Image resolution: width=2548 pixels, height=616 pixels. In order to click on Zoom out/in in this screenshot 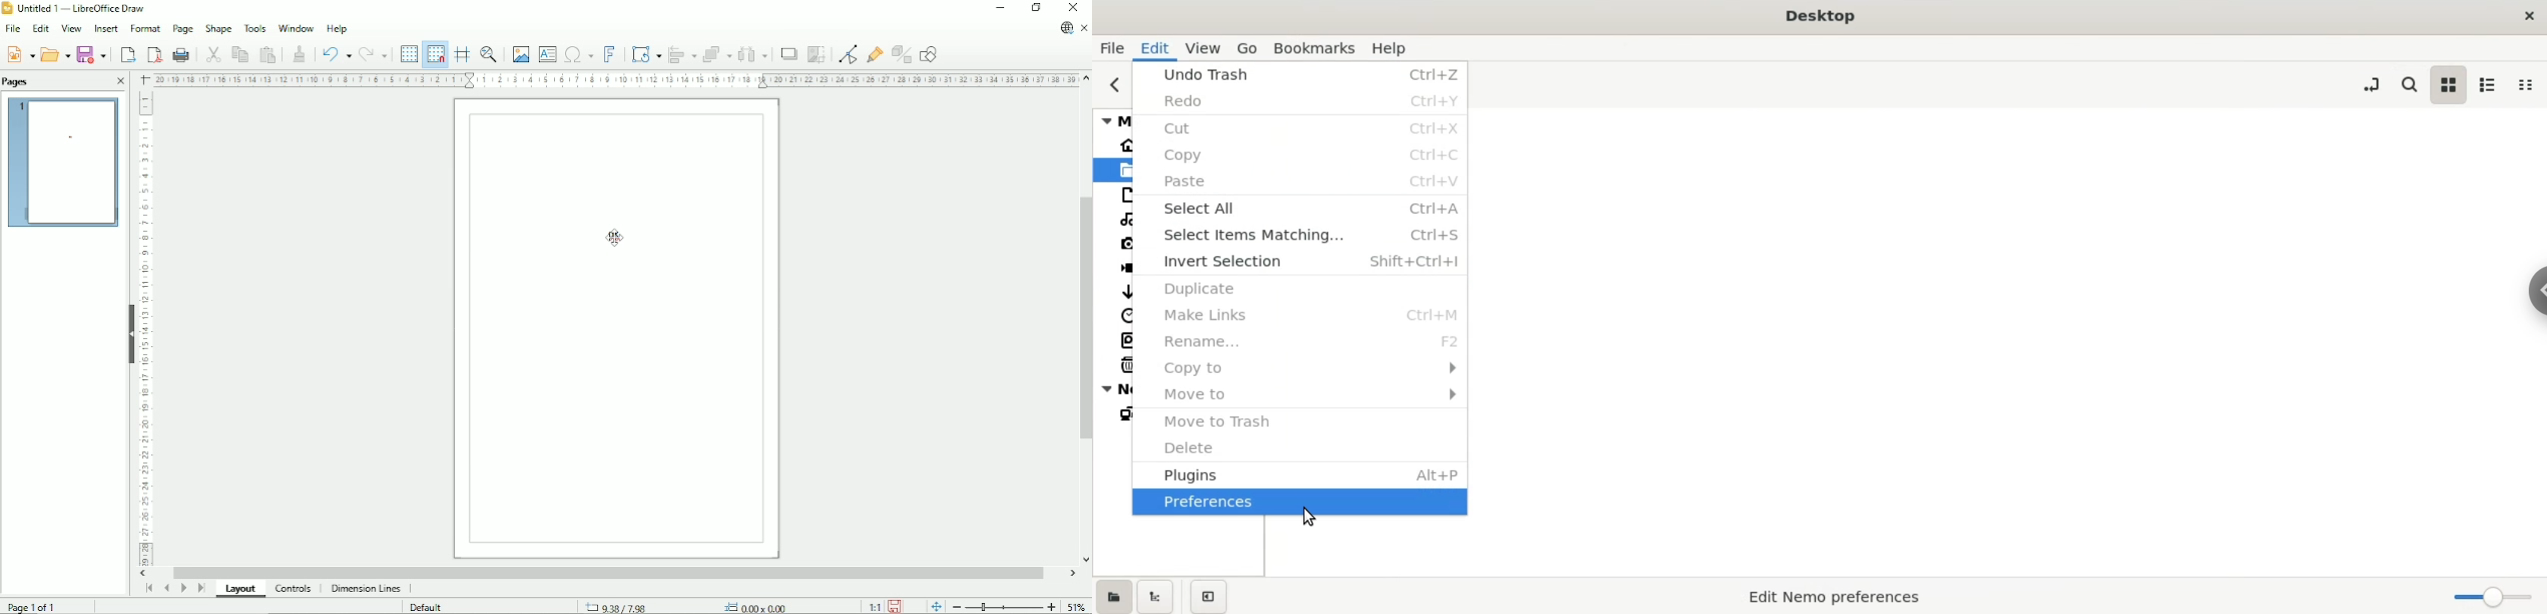, I will do `click(1004, 606)`.